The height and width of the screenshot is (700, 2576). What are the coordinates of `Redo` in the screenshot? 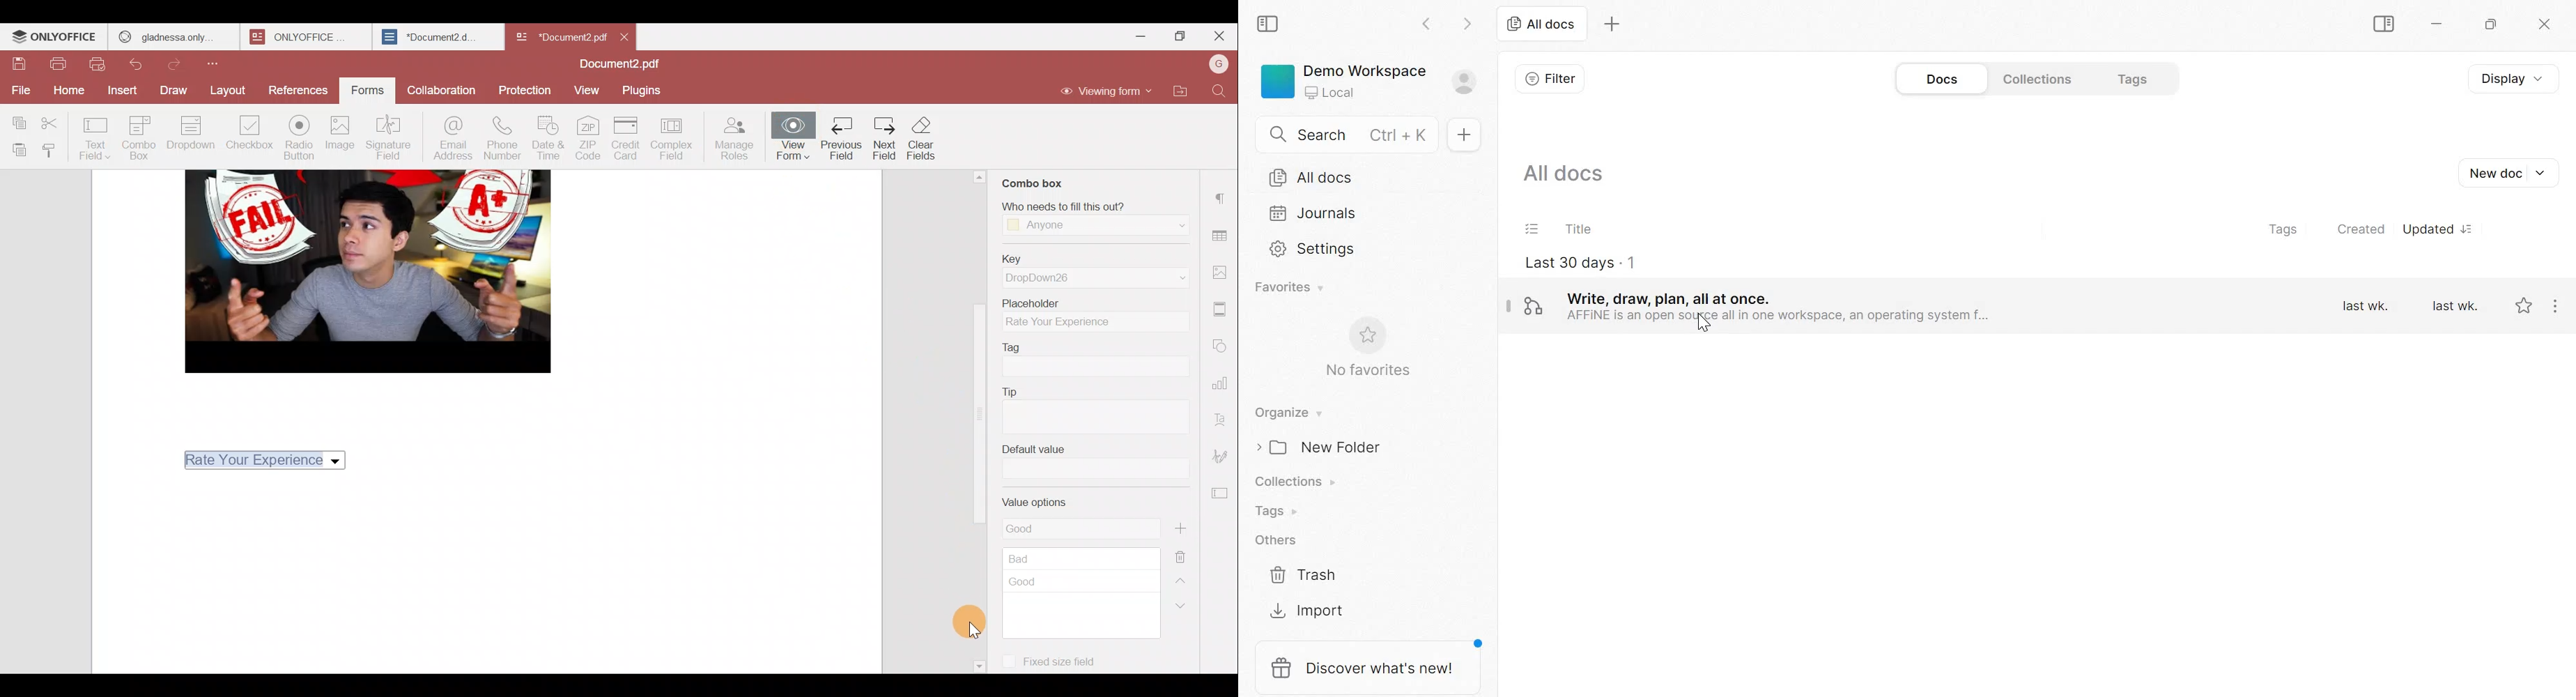 It's located at (181, 65).